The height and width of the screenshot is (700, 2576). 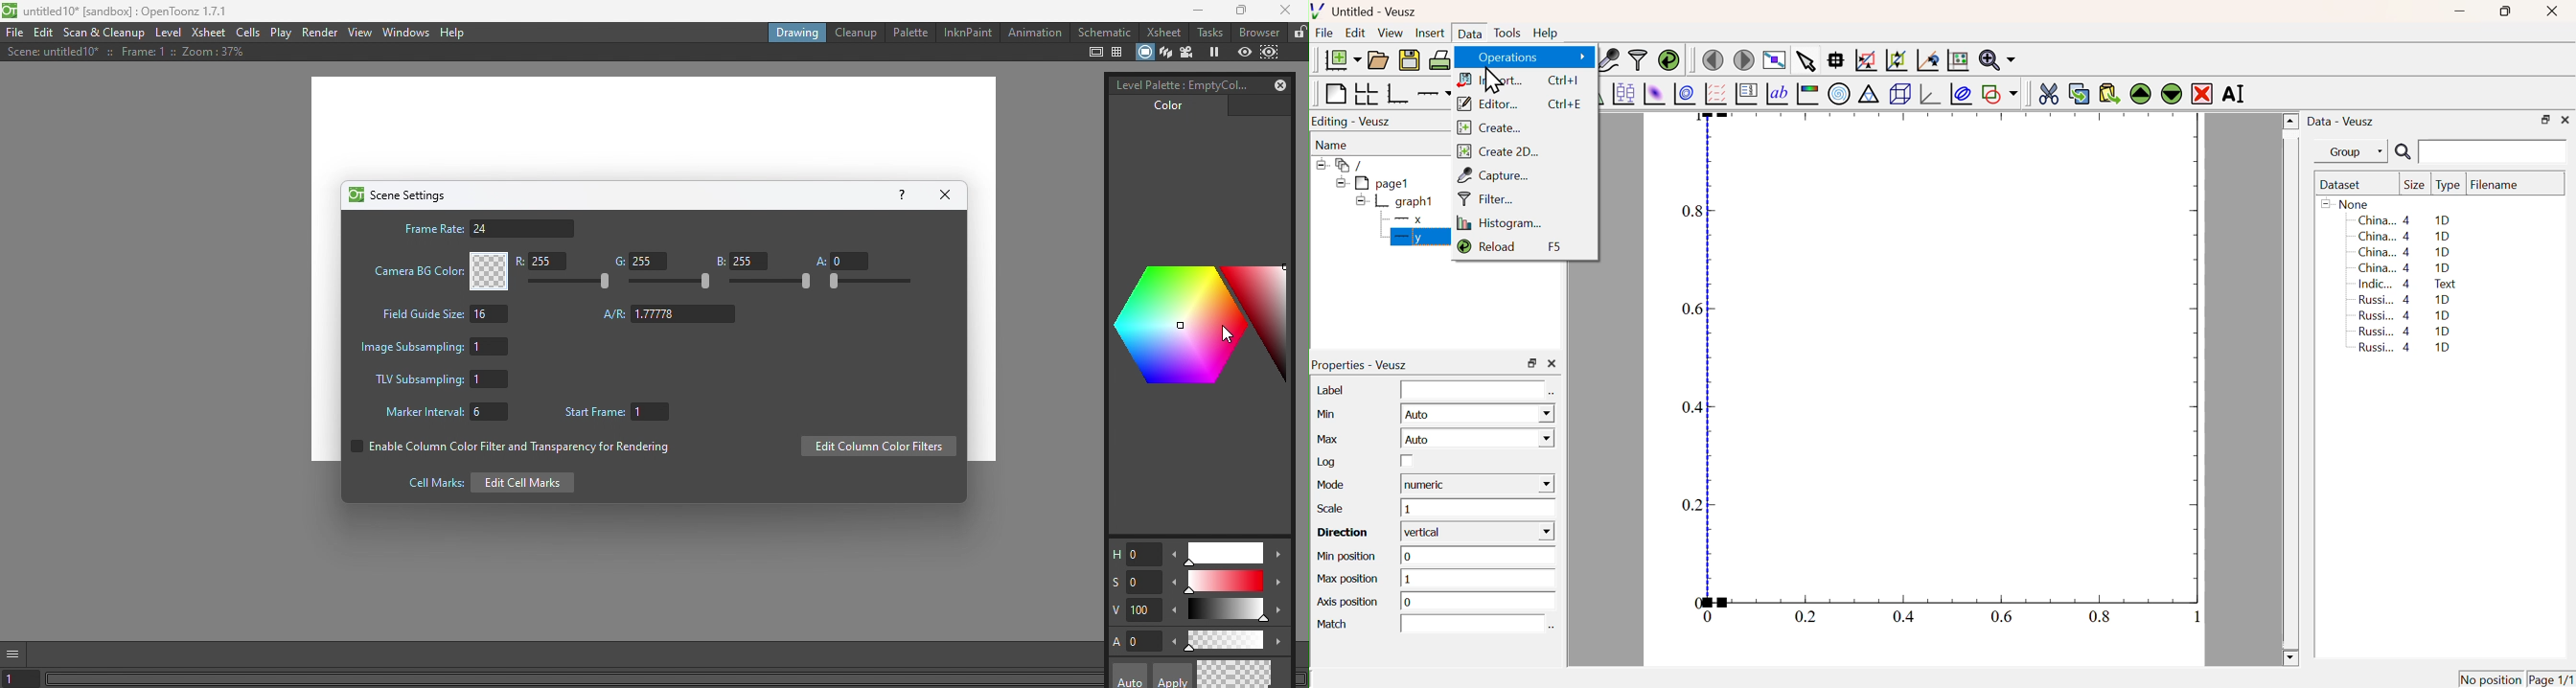 What do you see at coordinates (2000, 93) in the screenshot?
I see `Add a shape` at bounding box center [2000, 93].